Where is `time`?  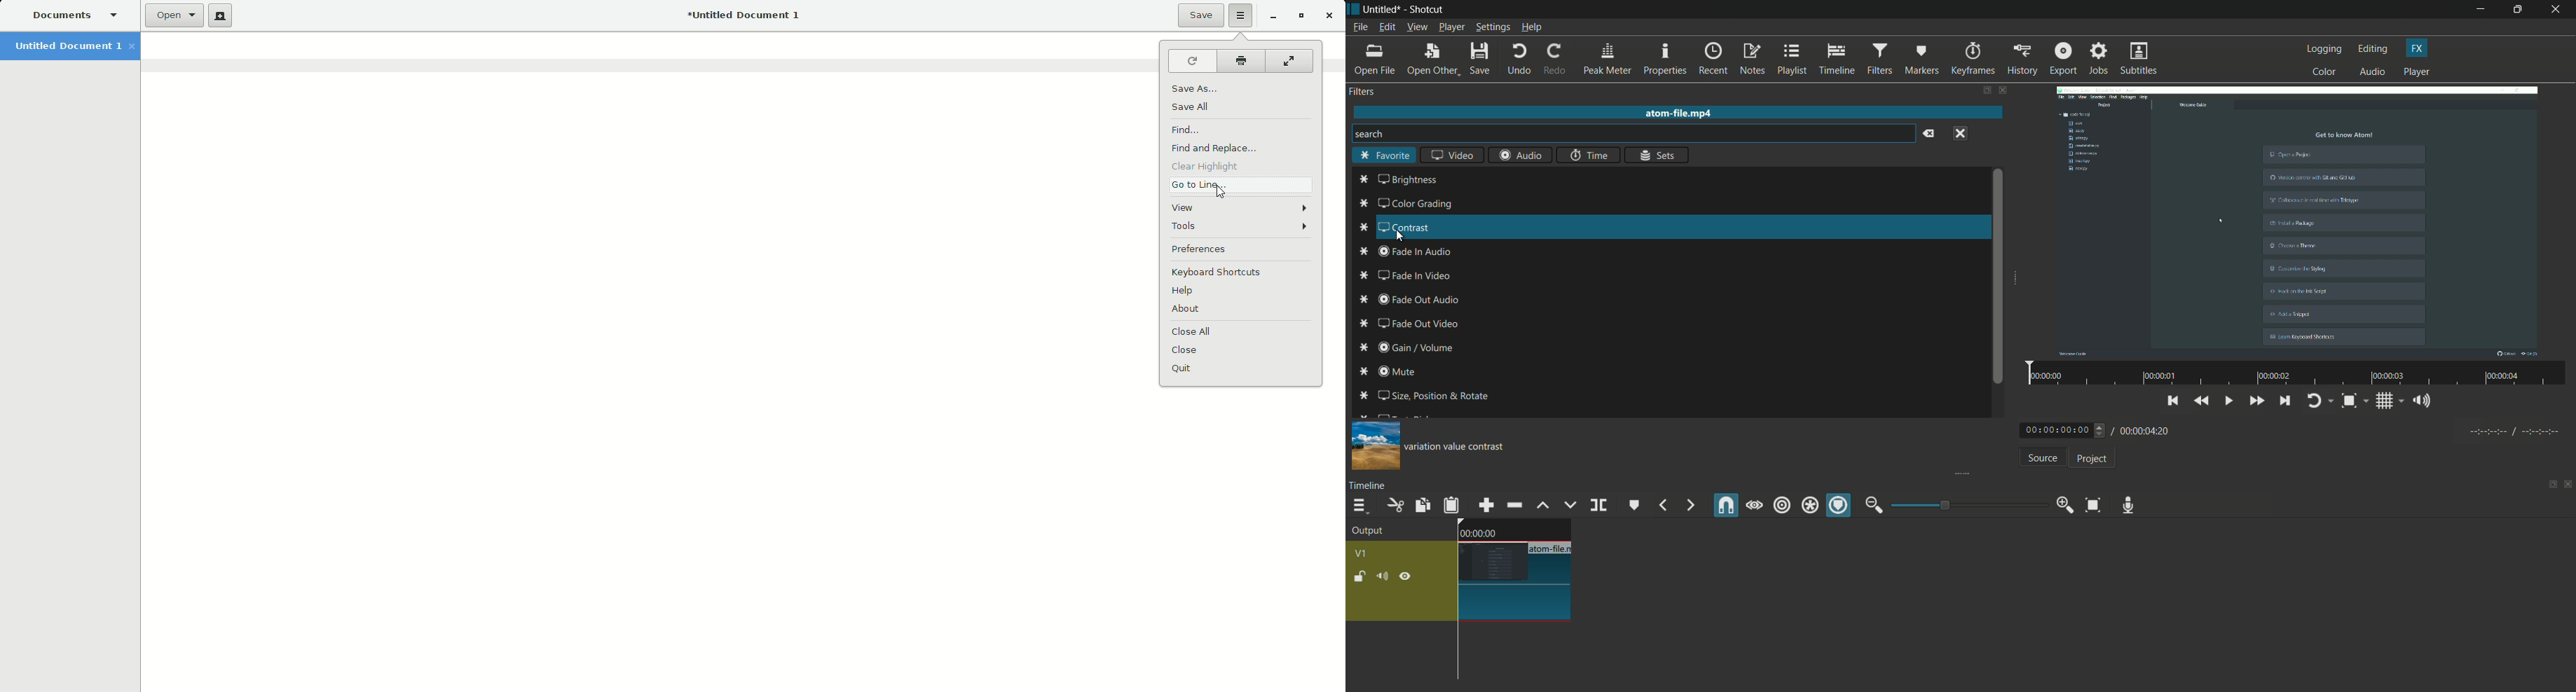 time is located at coordinates (1588, 155).